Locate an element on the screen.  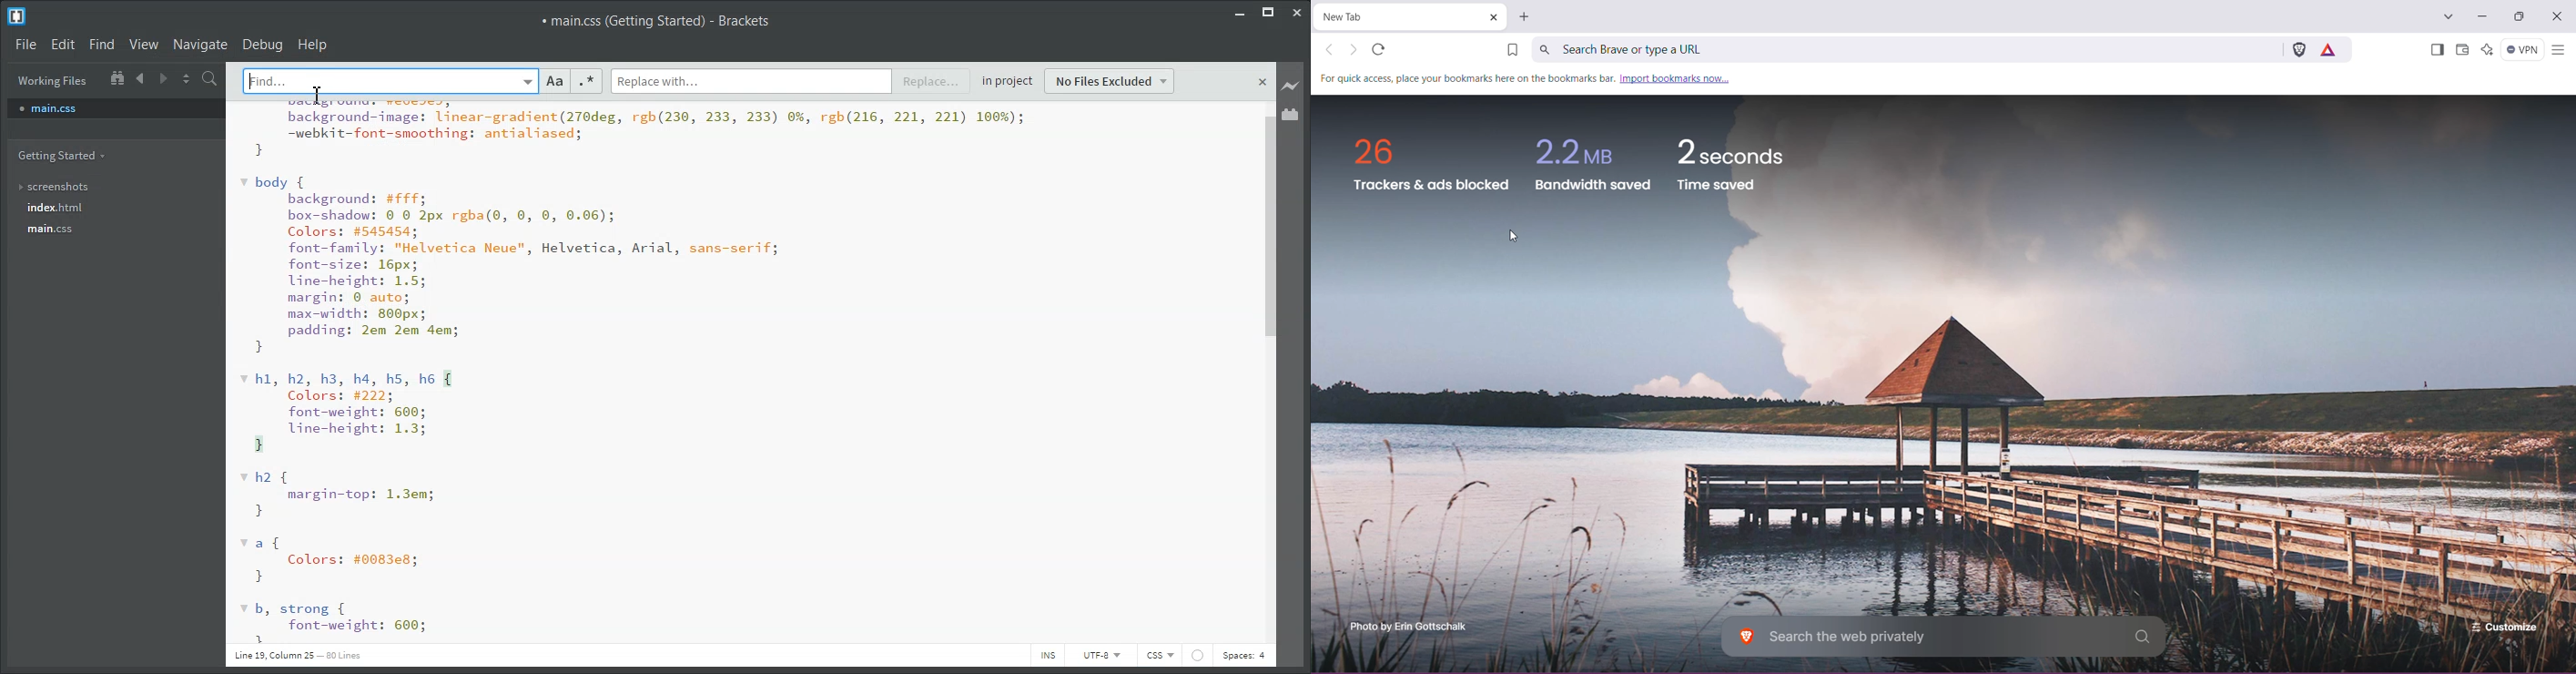
INS is located at coordinates (1047, 655).